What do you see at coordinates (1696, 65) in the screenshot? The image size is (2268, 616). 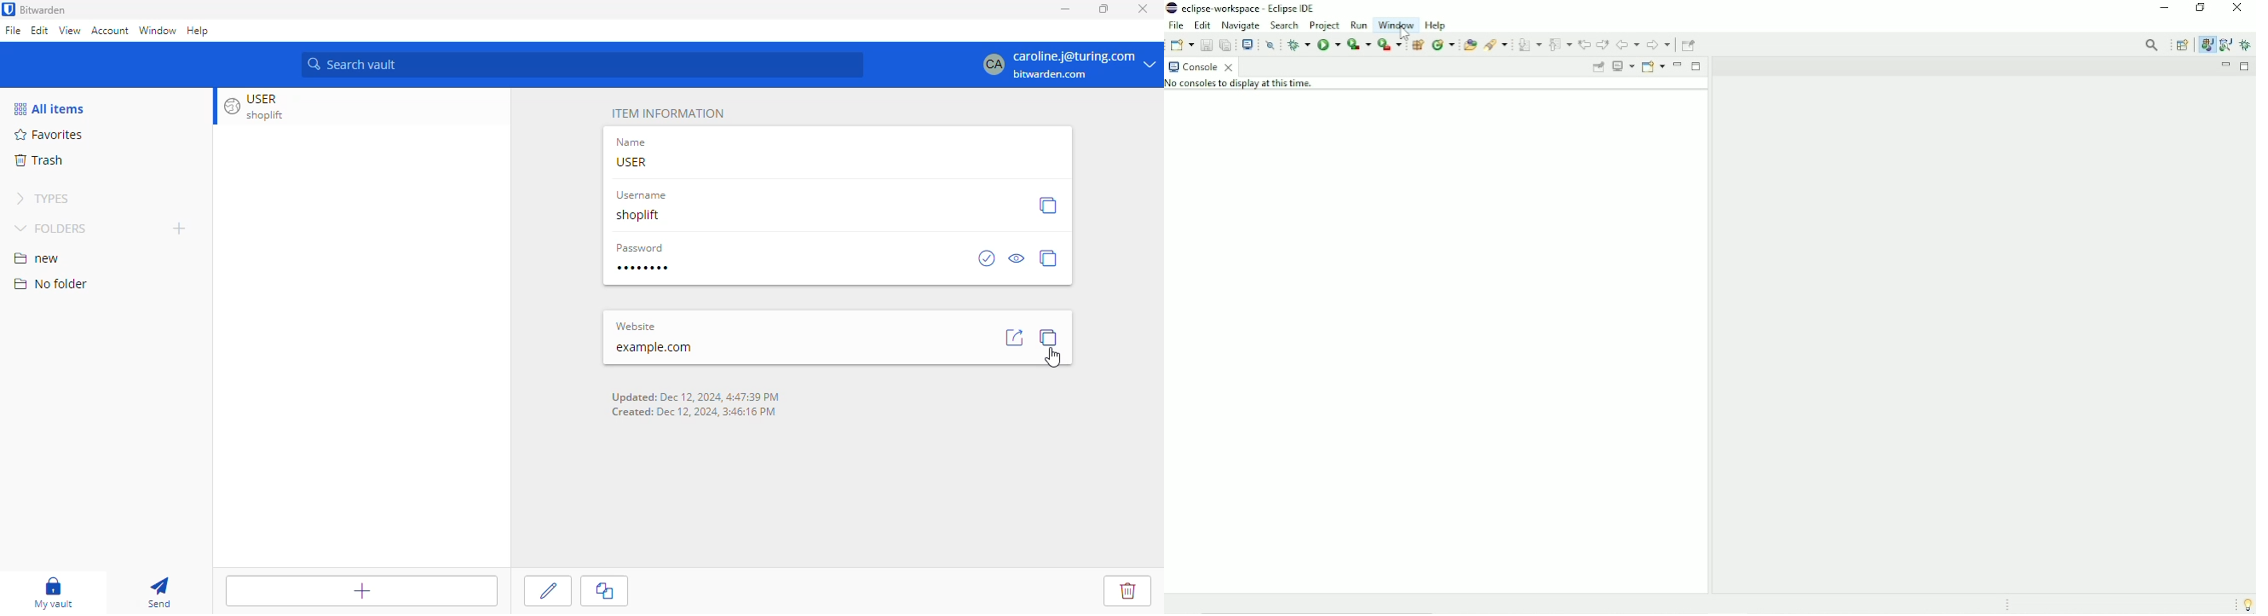 I see `Maximize` at bounding box center [1696, 65].